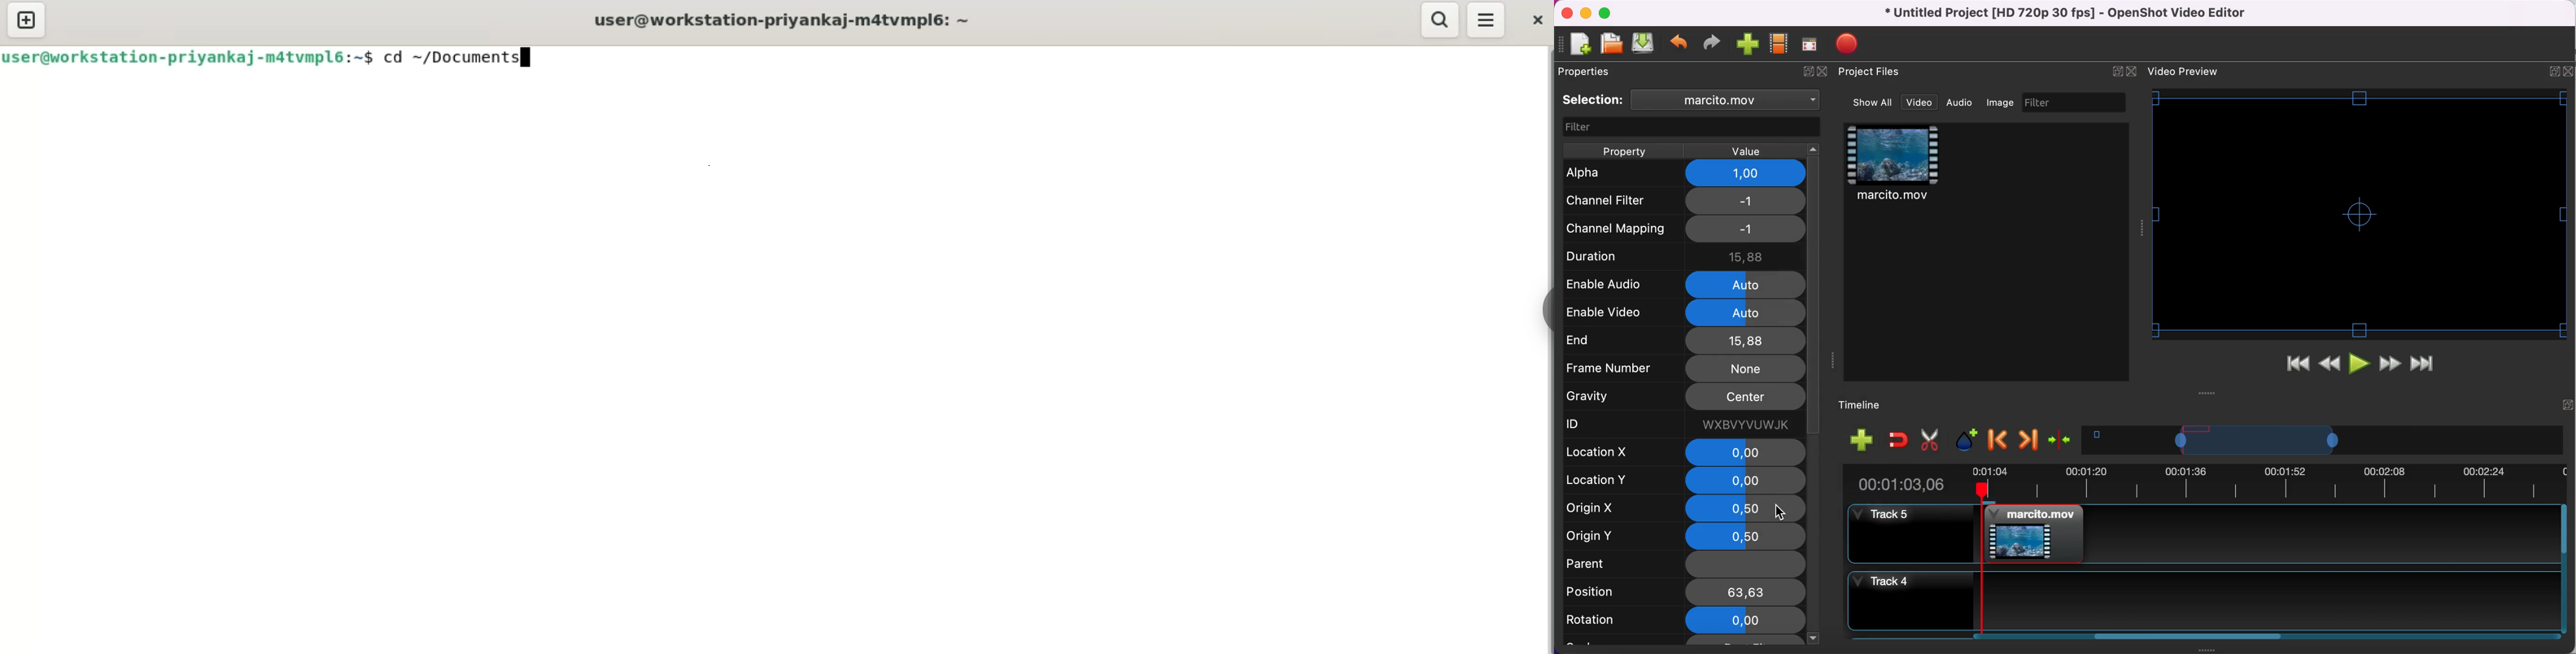 The image size is (2576, 672). I want to click on location y 0, so click(1681, 482).